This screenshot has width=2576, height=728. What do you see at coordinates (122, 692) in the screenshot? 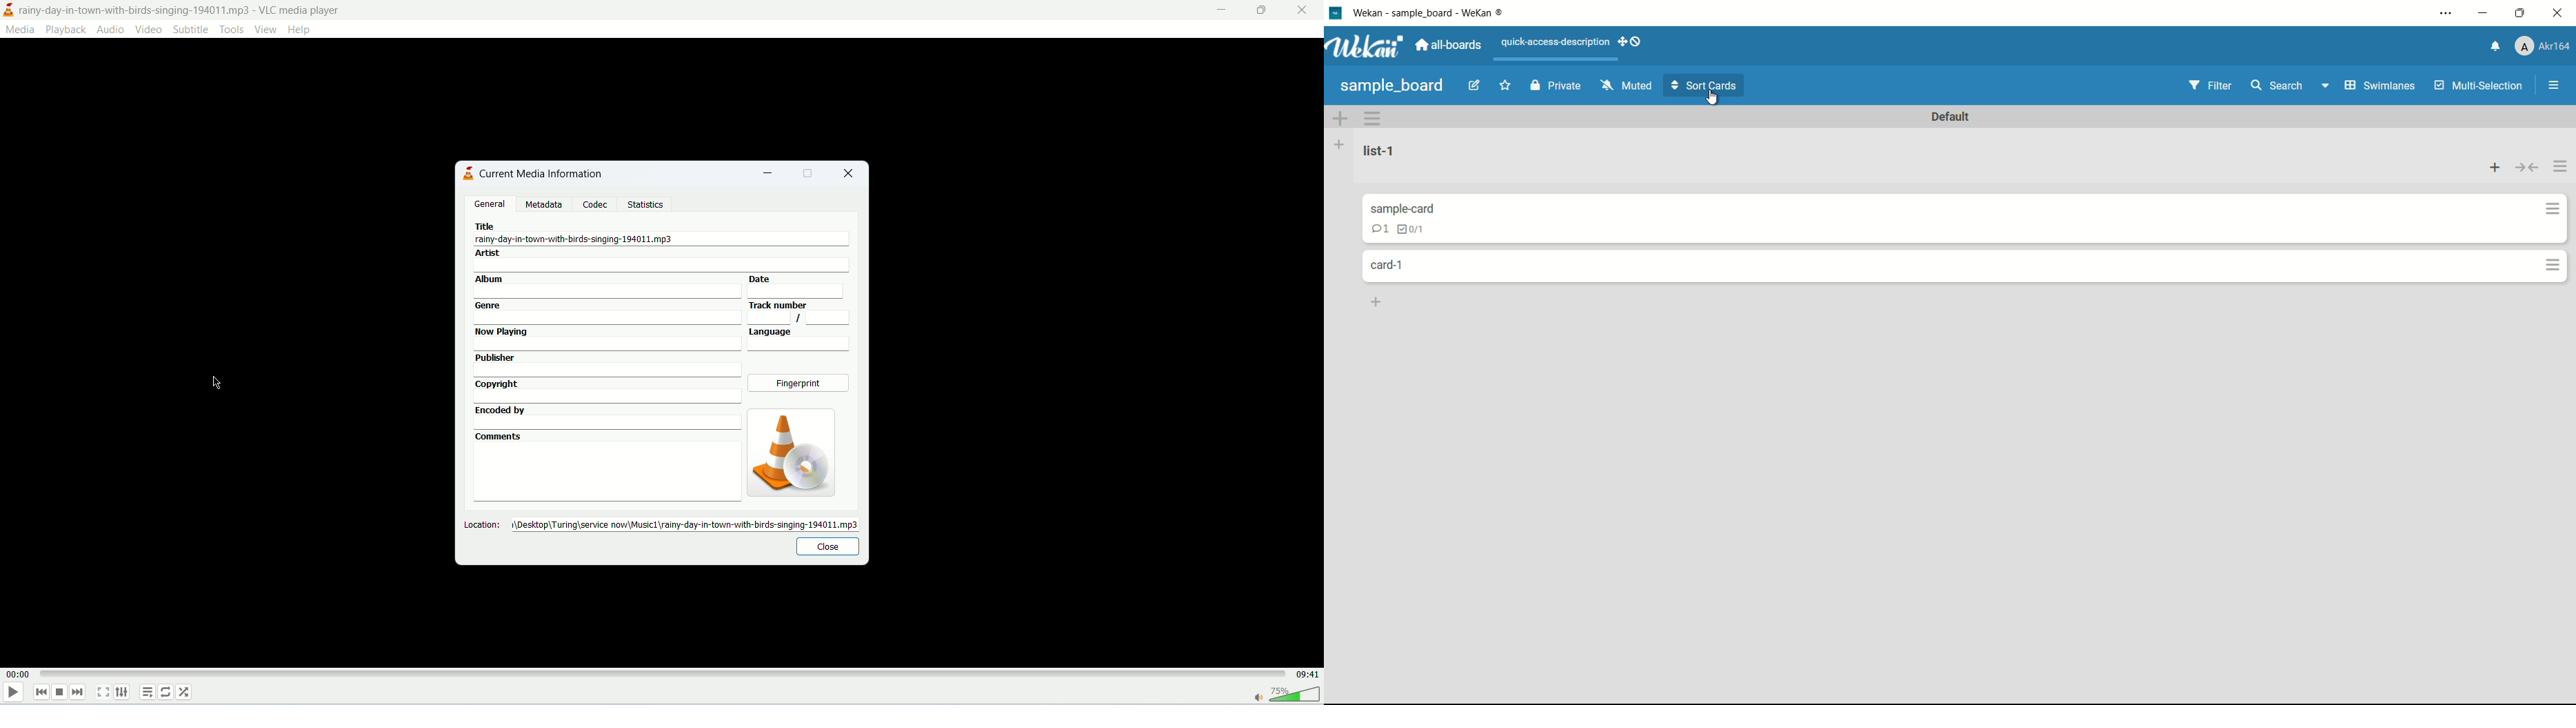
I see `extended settings` at bounding box center [122, 692].